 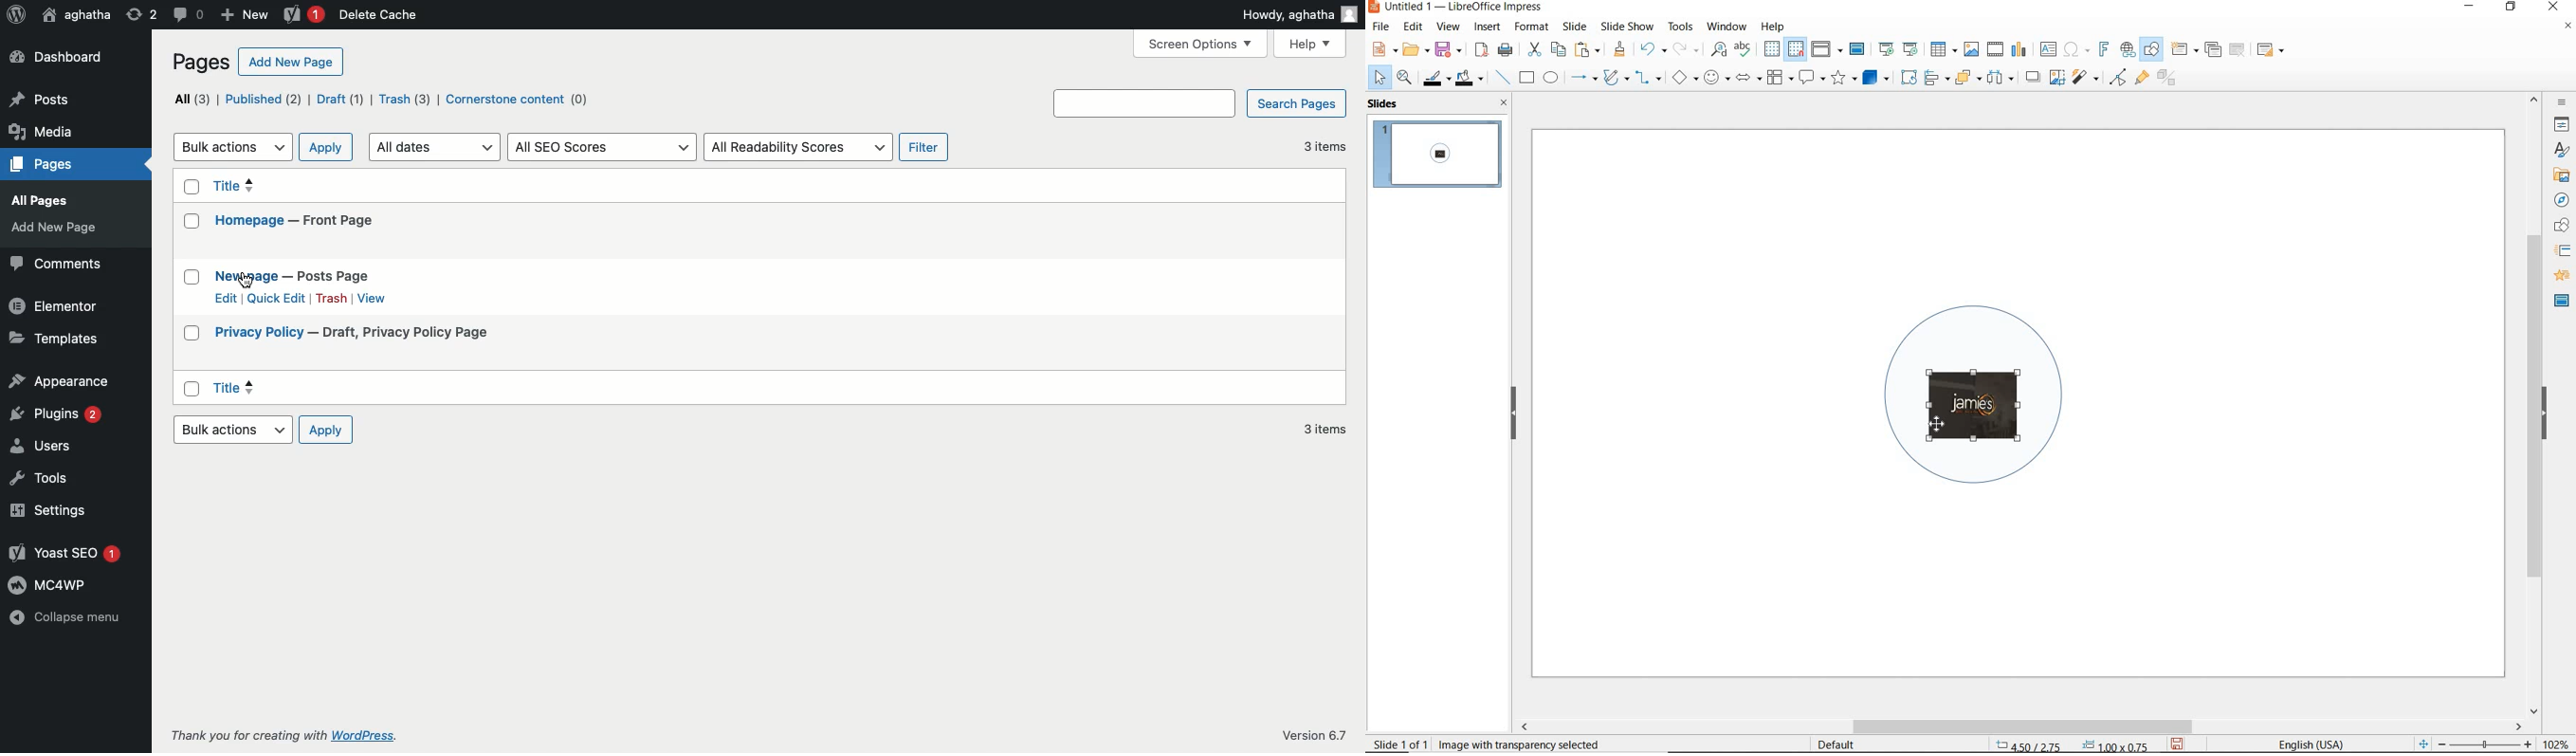 I want to click on hide, so click(x=2545, y=415).